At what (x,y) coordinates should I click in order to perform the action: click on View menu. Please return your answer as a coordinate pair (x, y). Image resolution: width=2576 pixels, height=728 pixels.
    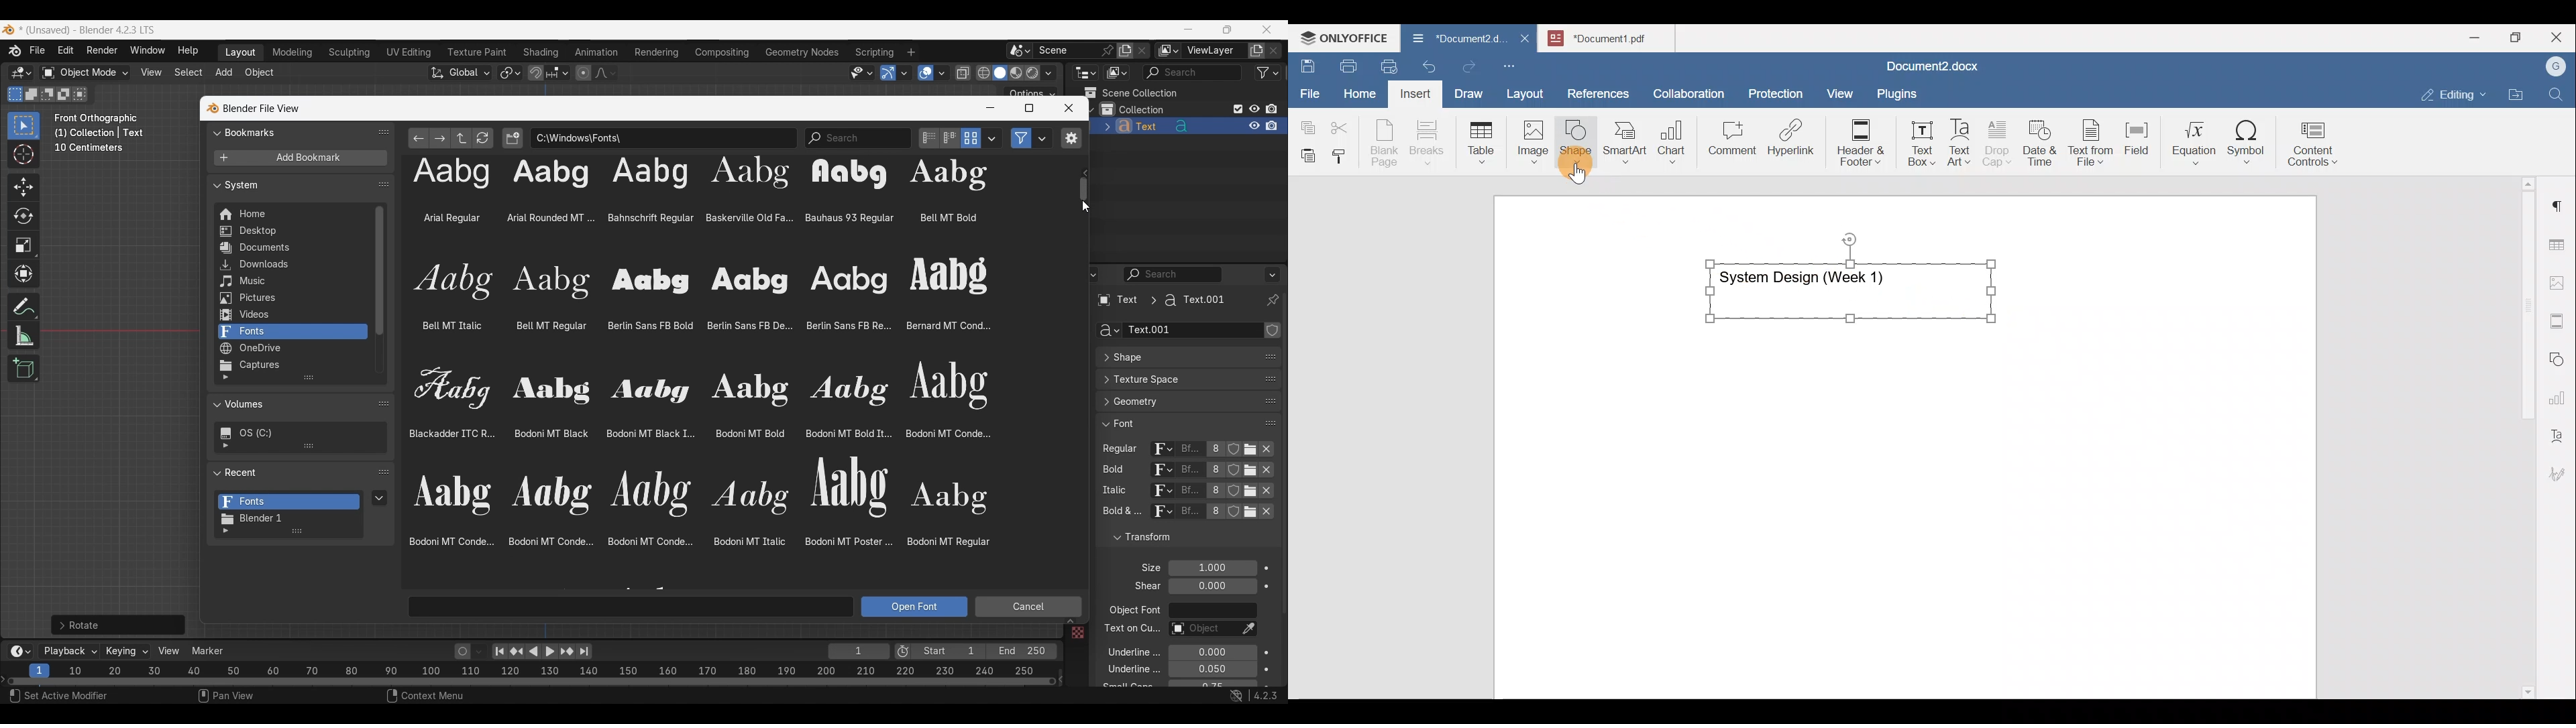
    Looking at the image, I should click on (150, 72).